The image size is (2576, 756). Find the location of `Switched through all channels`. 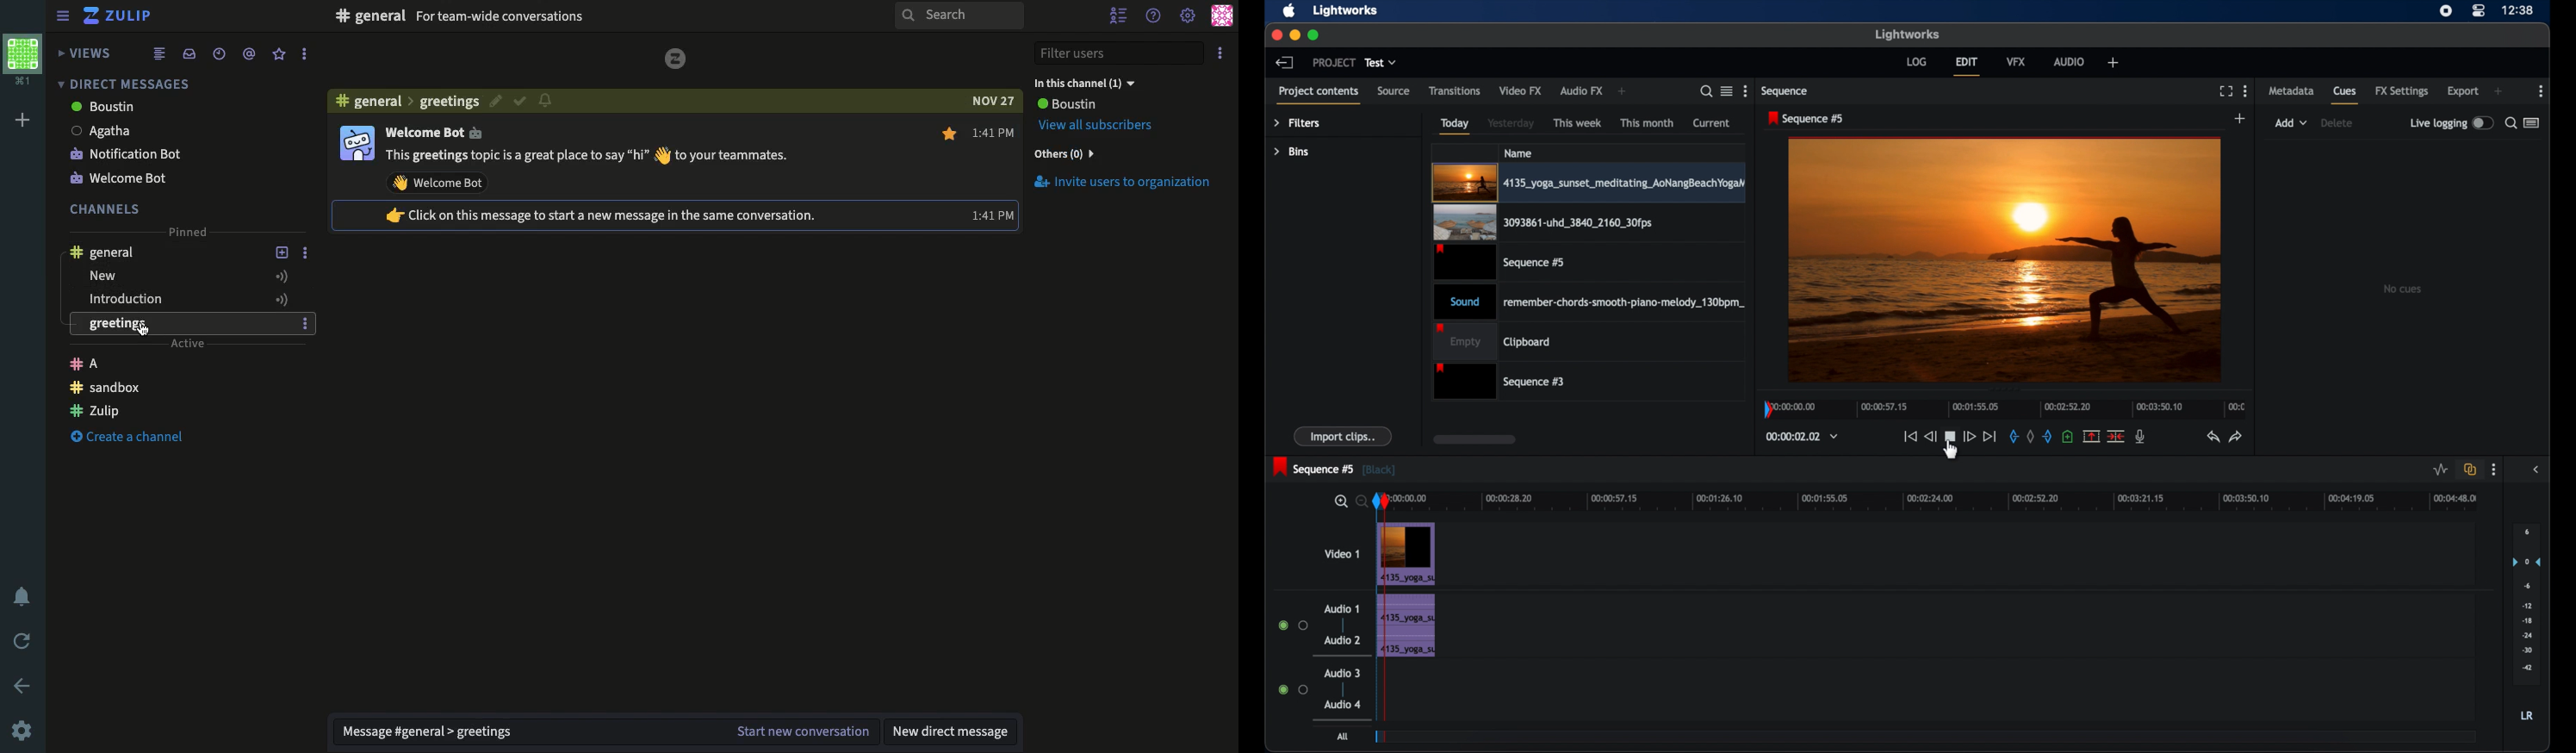

Switched through all channels is located at coordinates (144, 327).